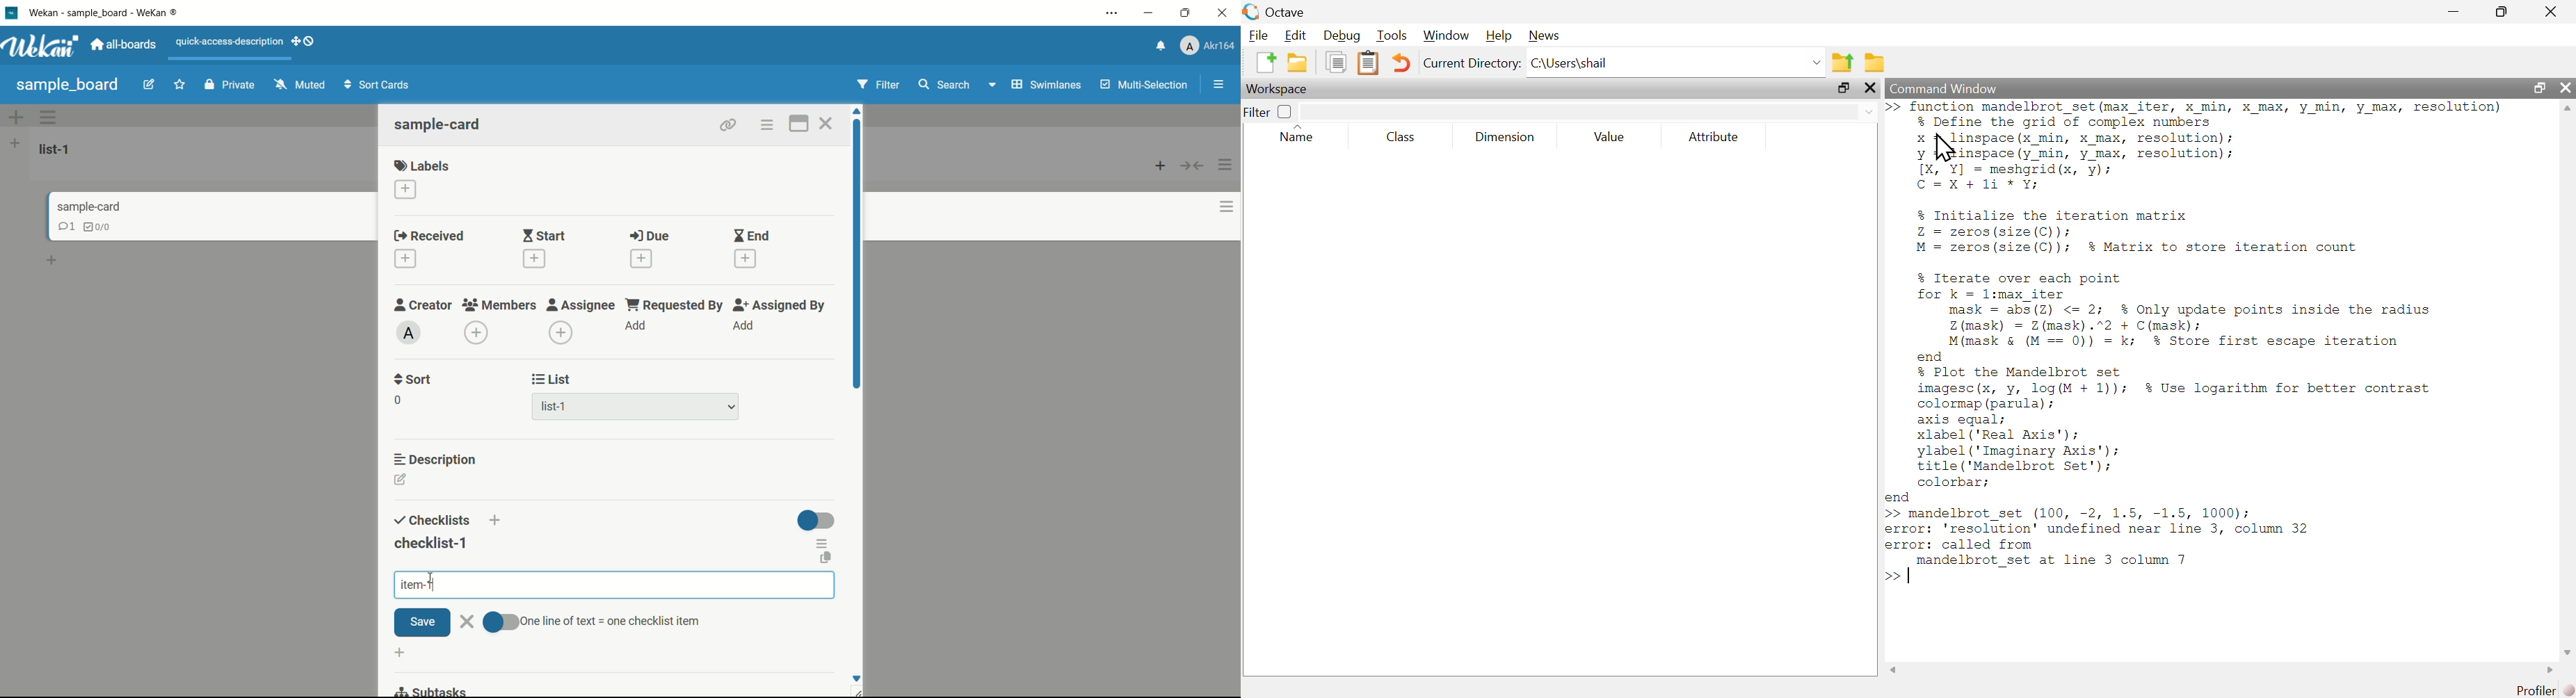 Image resolution: width=2576 pixels, height=700 pixels. I want to click on dropdown, so click(733, 407).